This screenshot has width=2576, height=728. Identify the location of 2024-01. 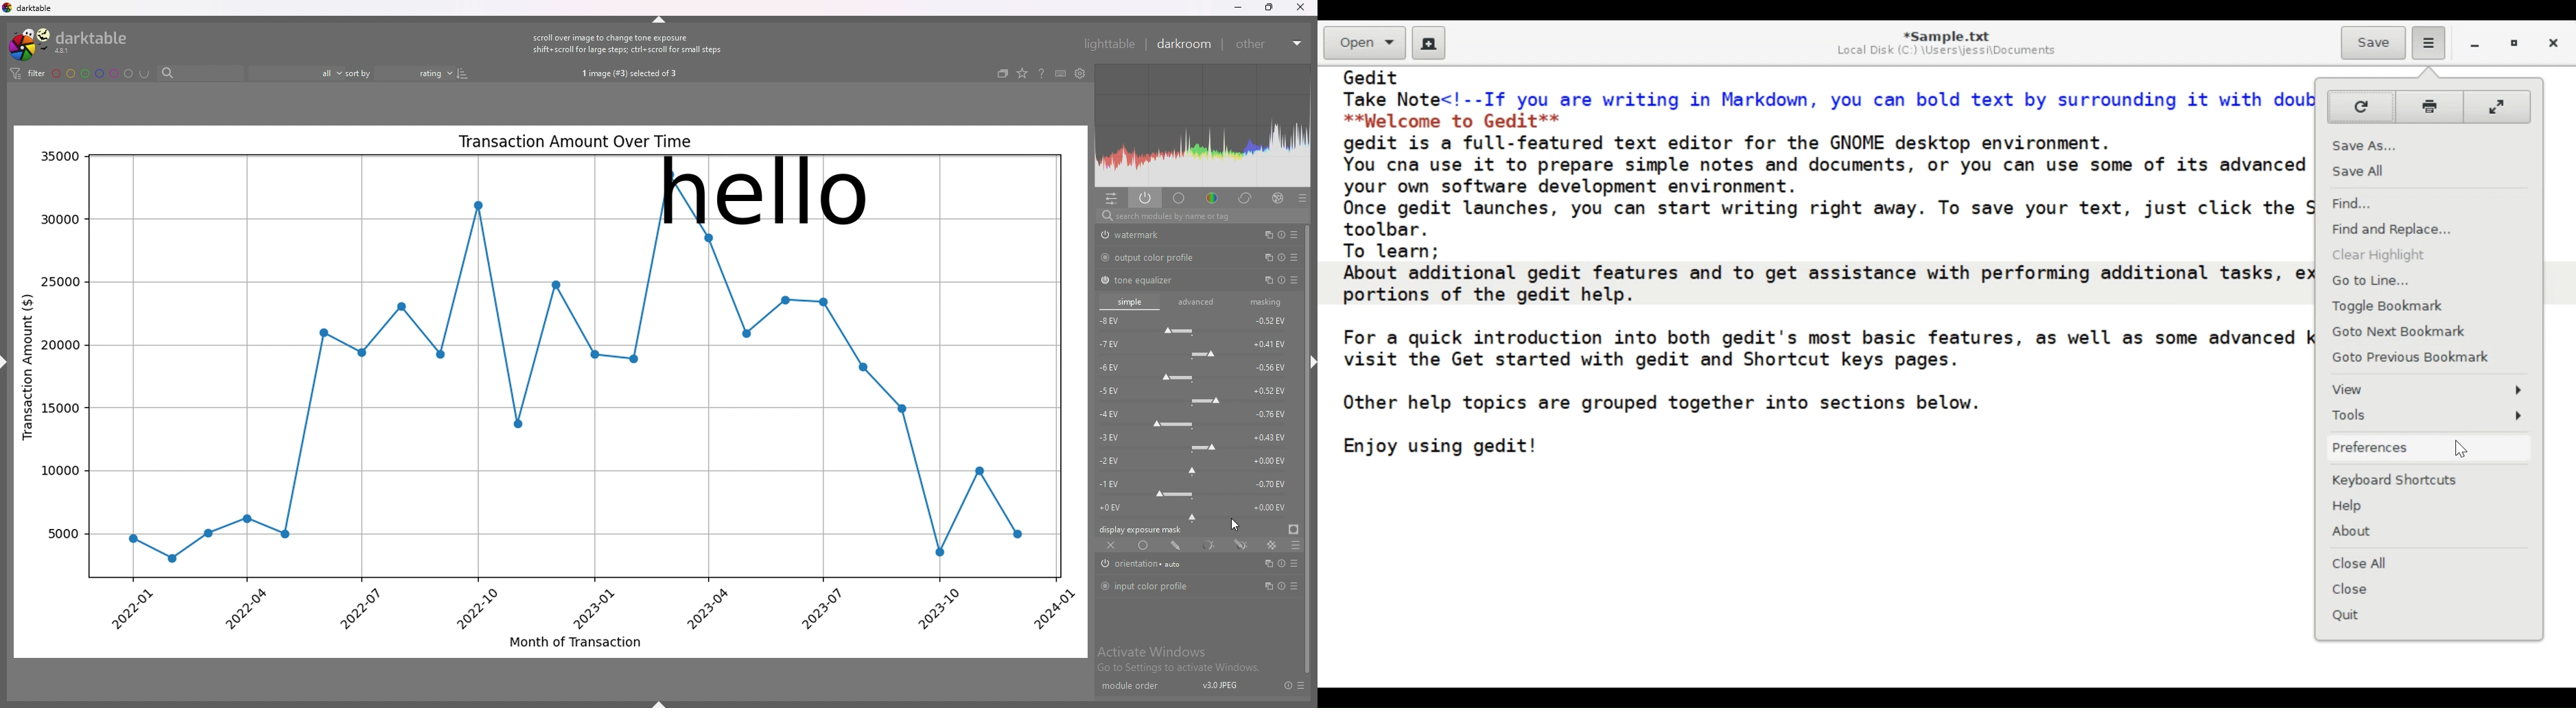
(1053, 609).